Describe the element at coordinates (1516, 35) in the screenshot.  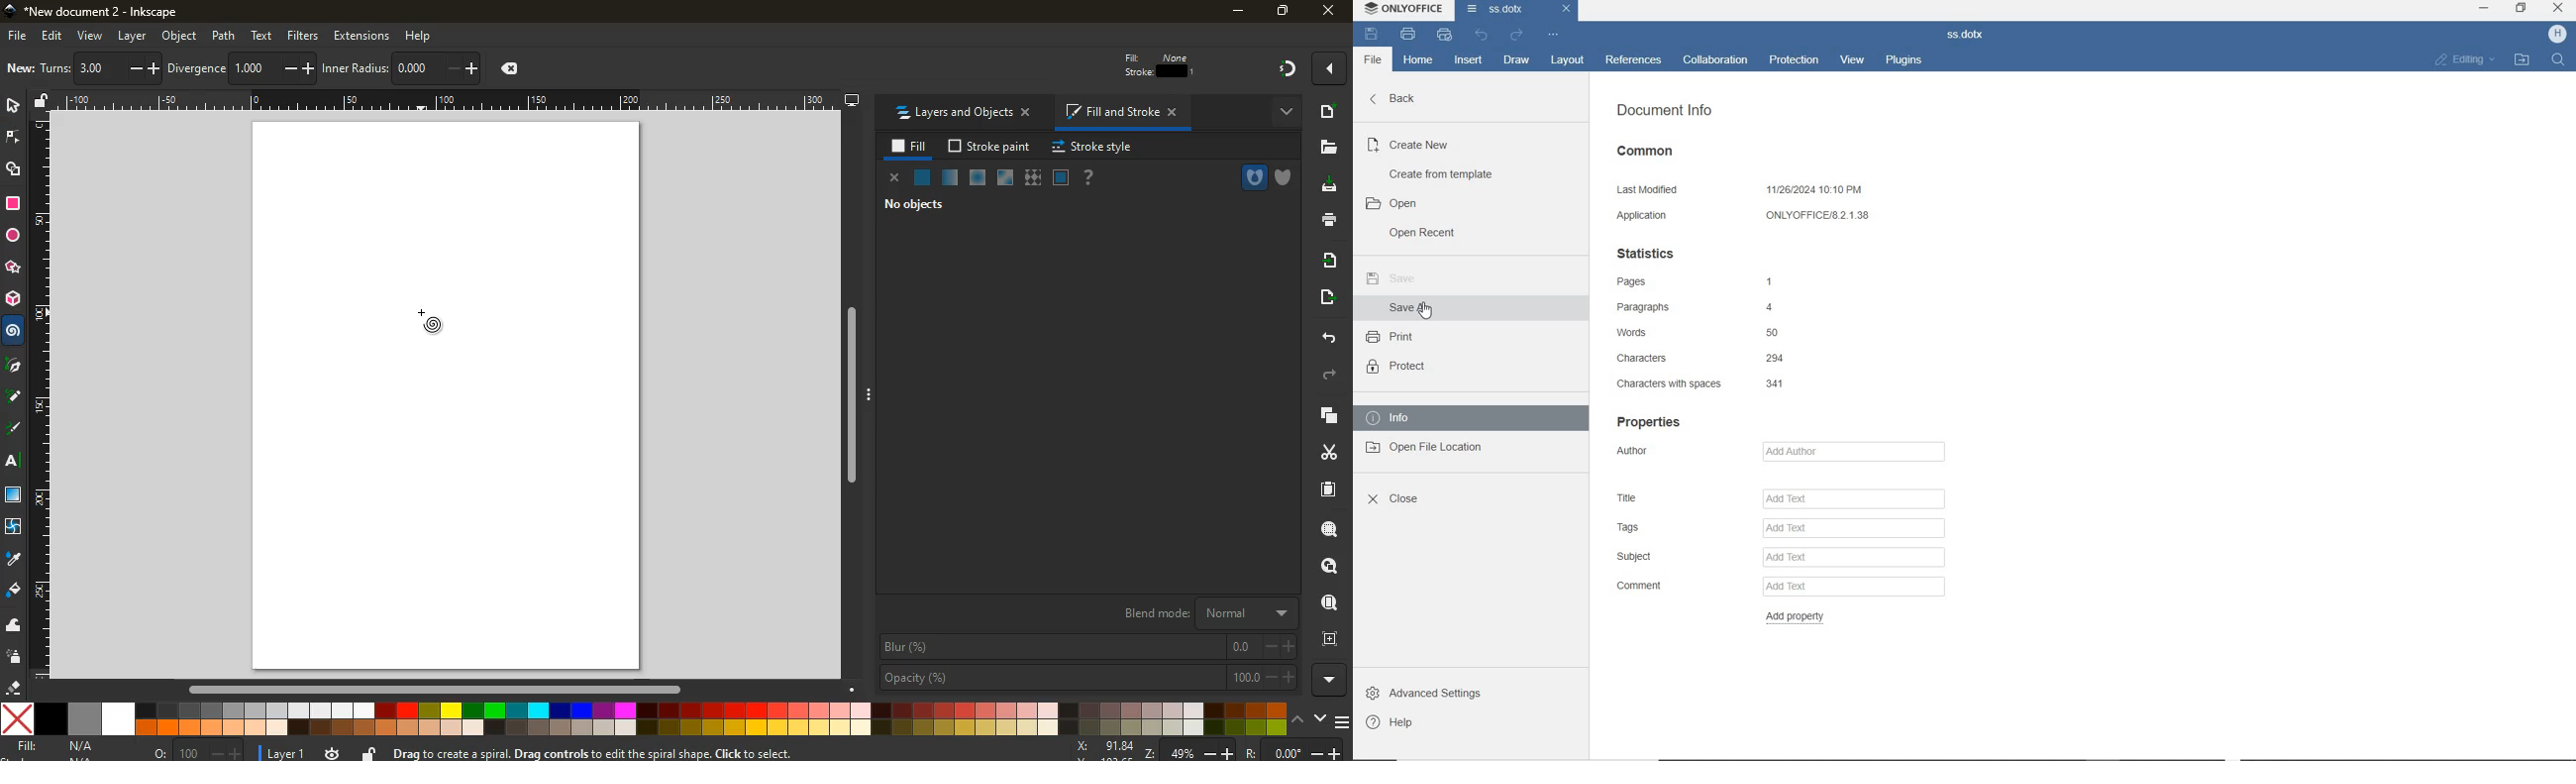
I see `REDO` at that location.